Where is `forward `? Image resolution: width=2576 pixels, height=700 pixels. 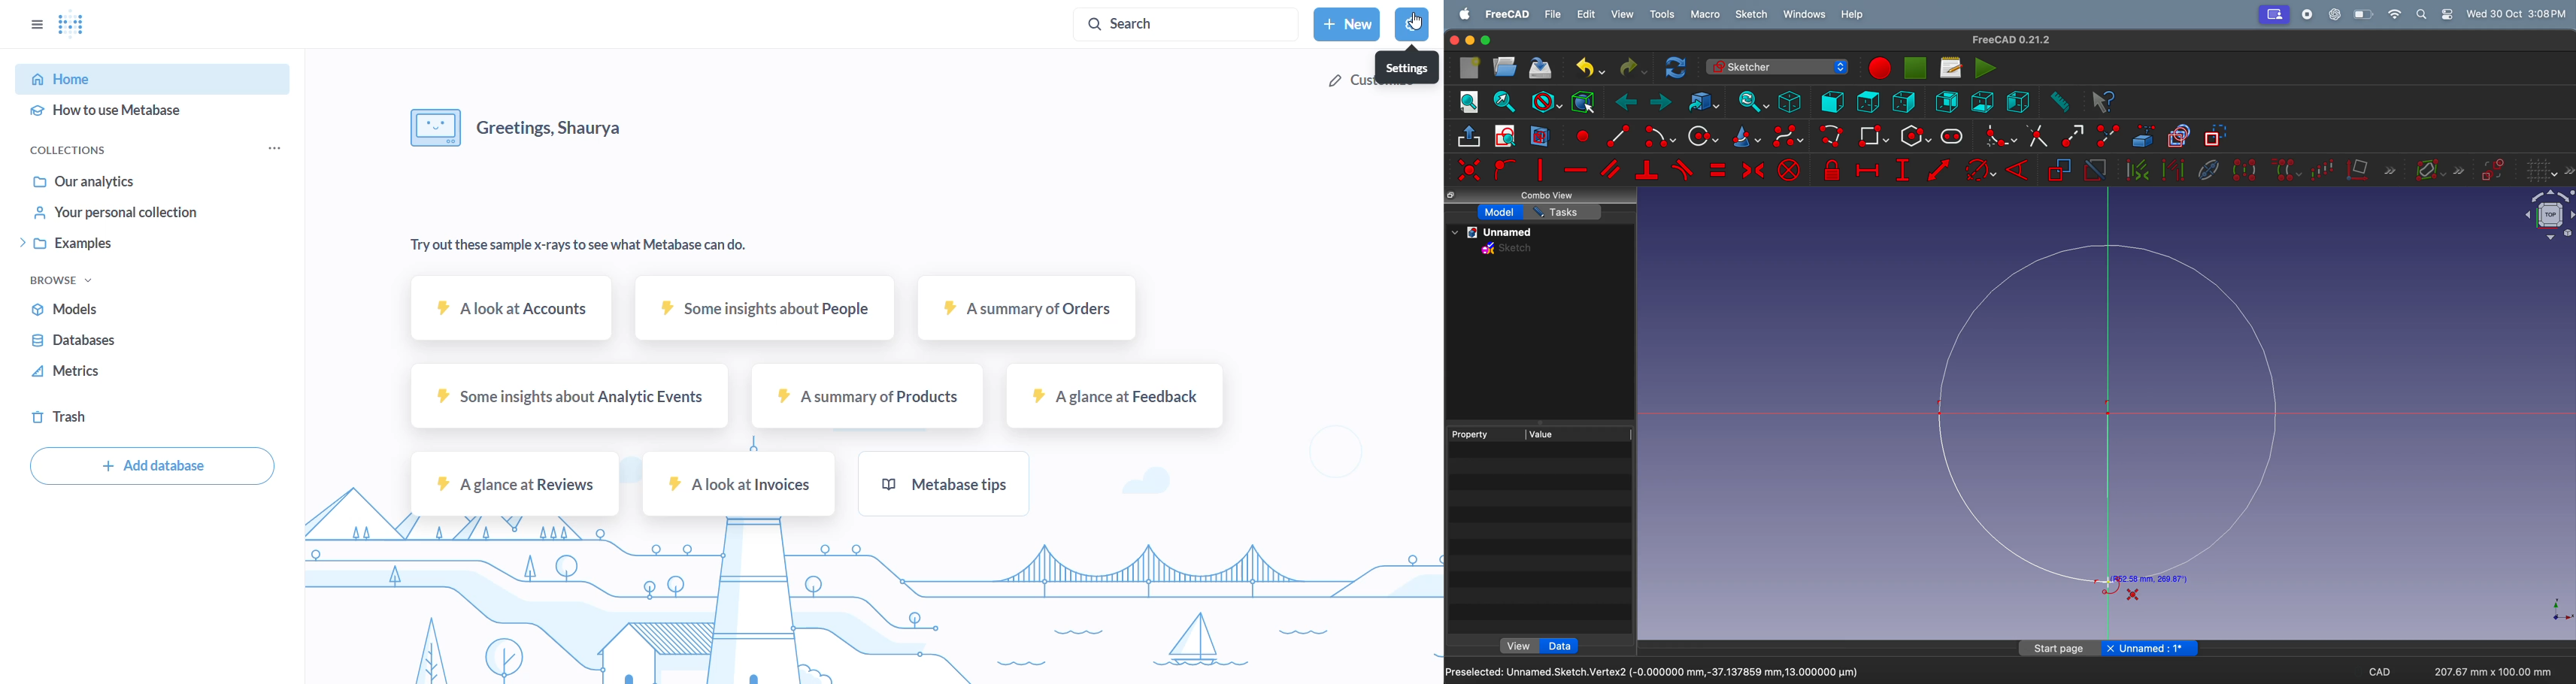
forward  is located at coordinates (1661, 103).